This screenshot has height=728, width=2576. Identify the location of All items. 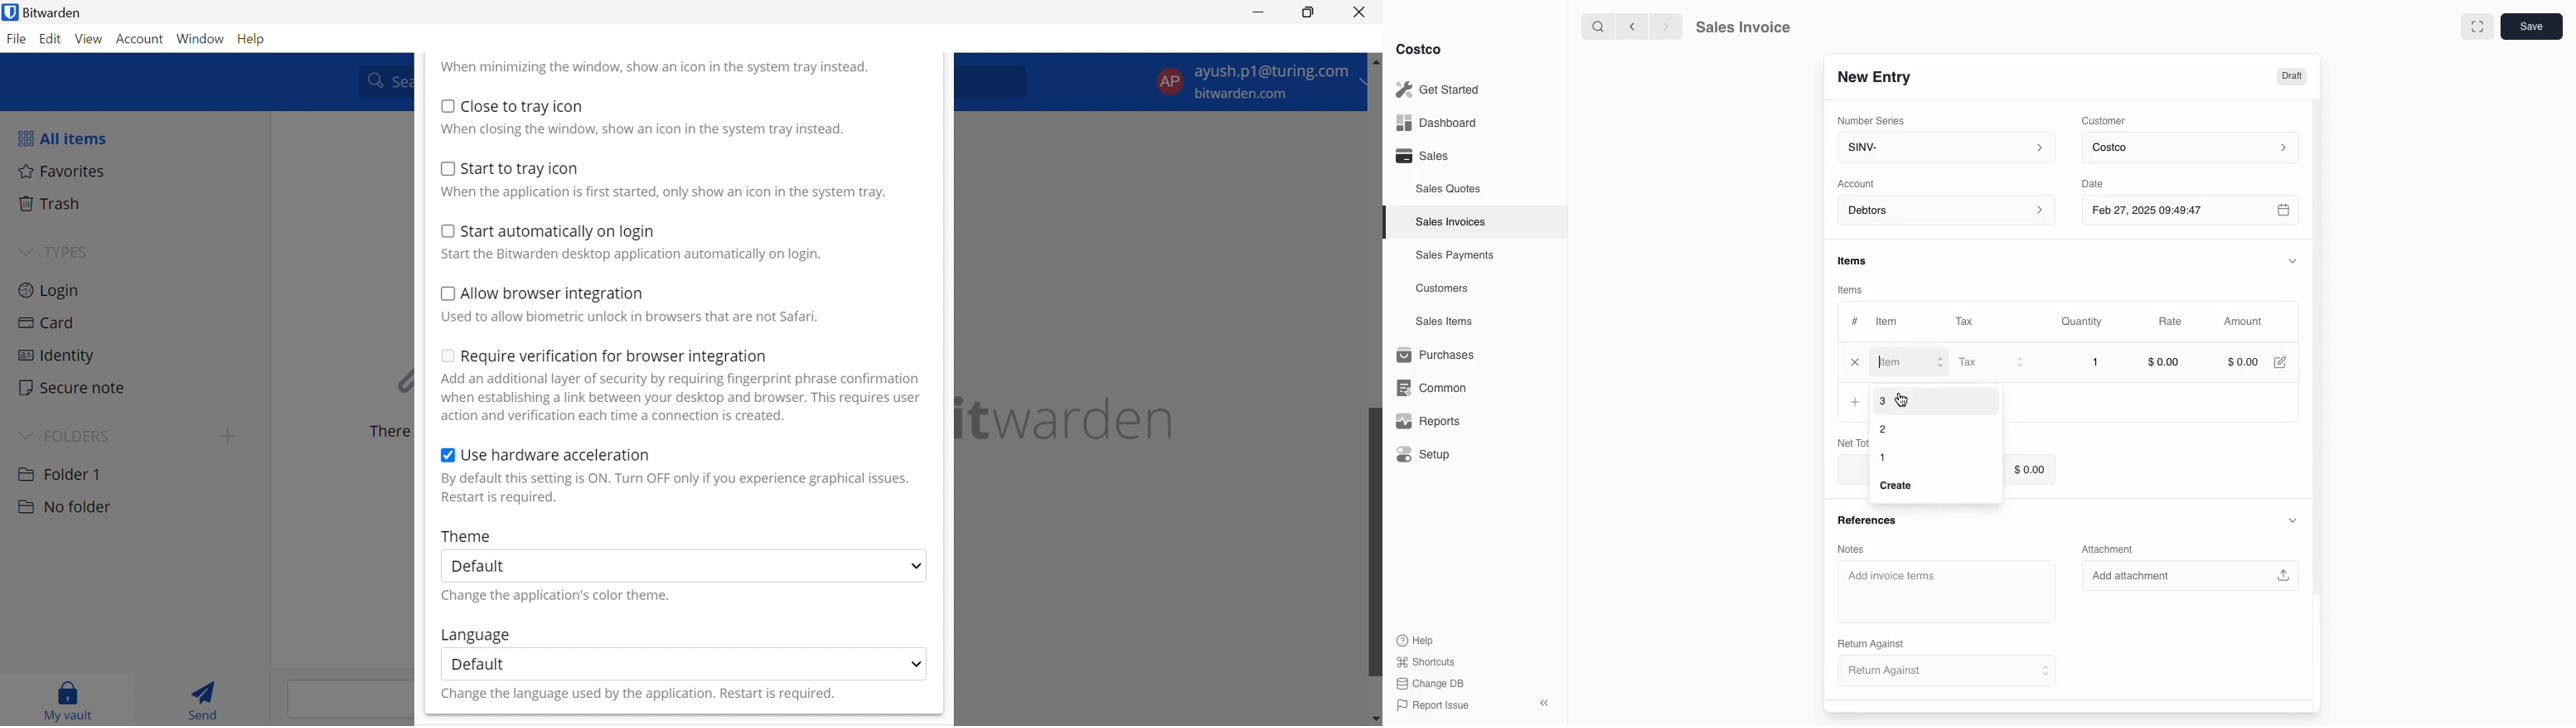
(61, 138).